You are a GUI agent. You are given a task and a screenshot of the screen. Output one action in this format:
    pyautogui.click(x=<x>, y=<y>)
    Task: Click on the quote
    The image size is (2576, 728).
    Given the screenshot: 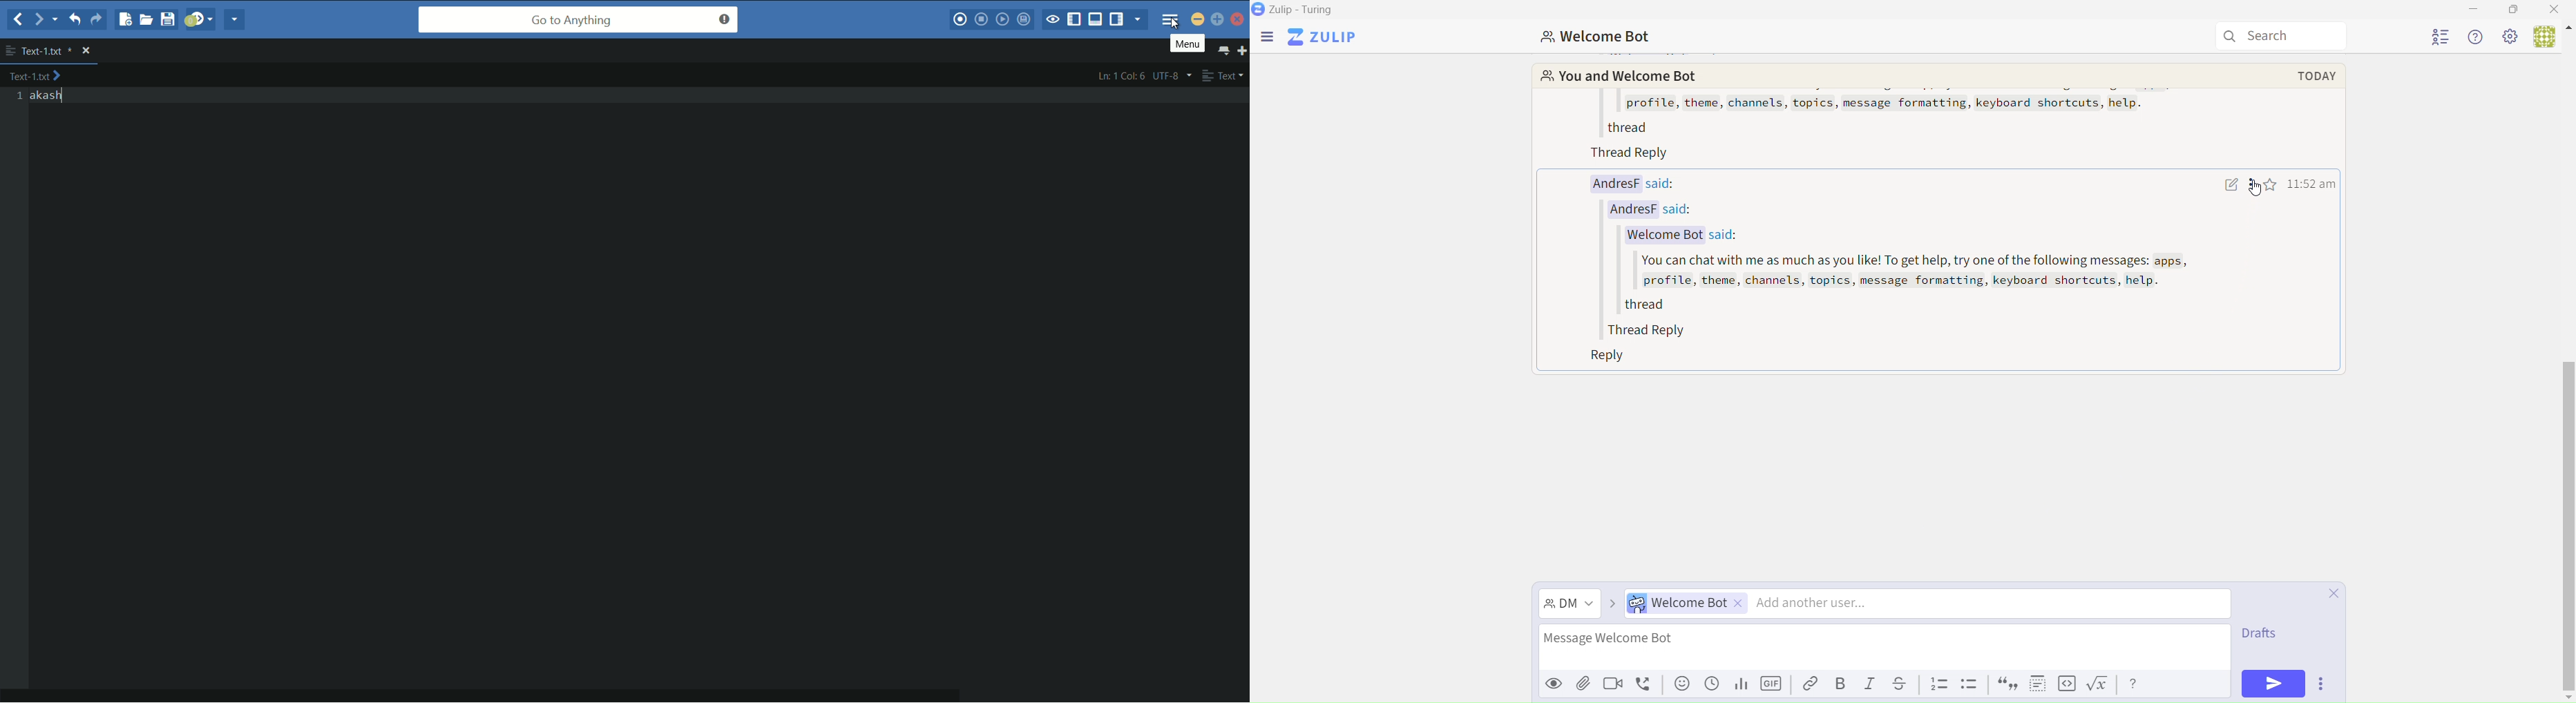 What is the action you would take?
    pyautogui.click(x=2007, y=685)
    